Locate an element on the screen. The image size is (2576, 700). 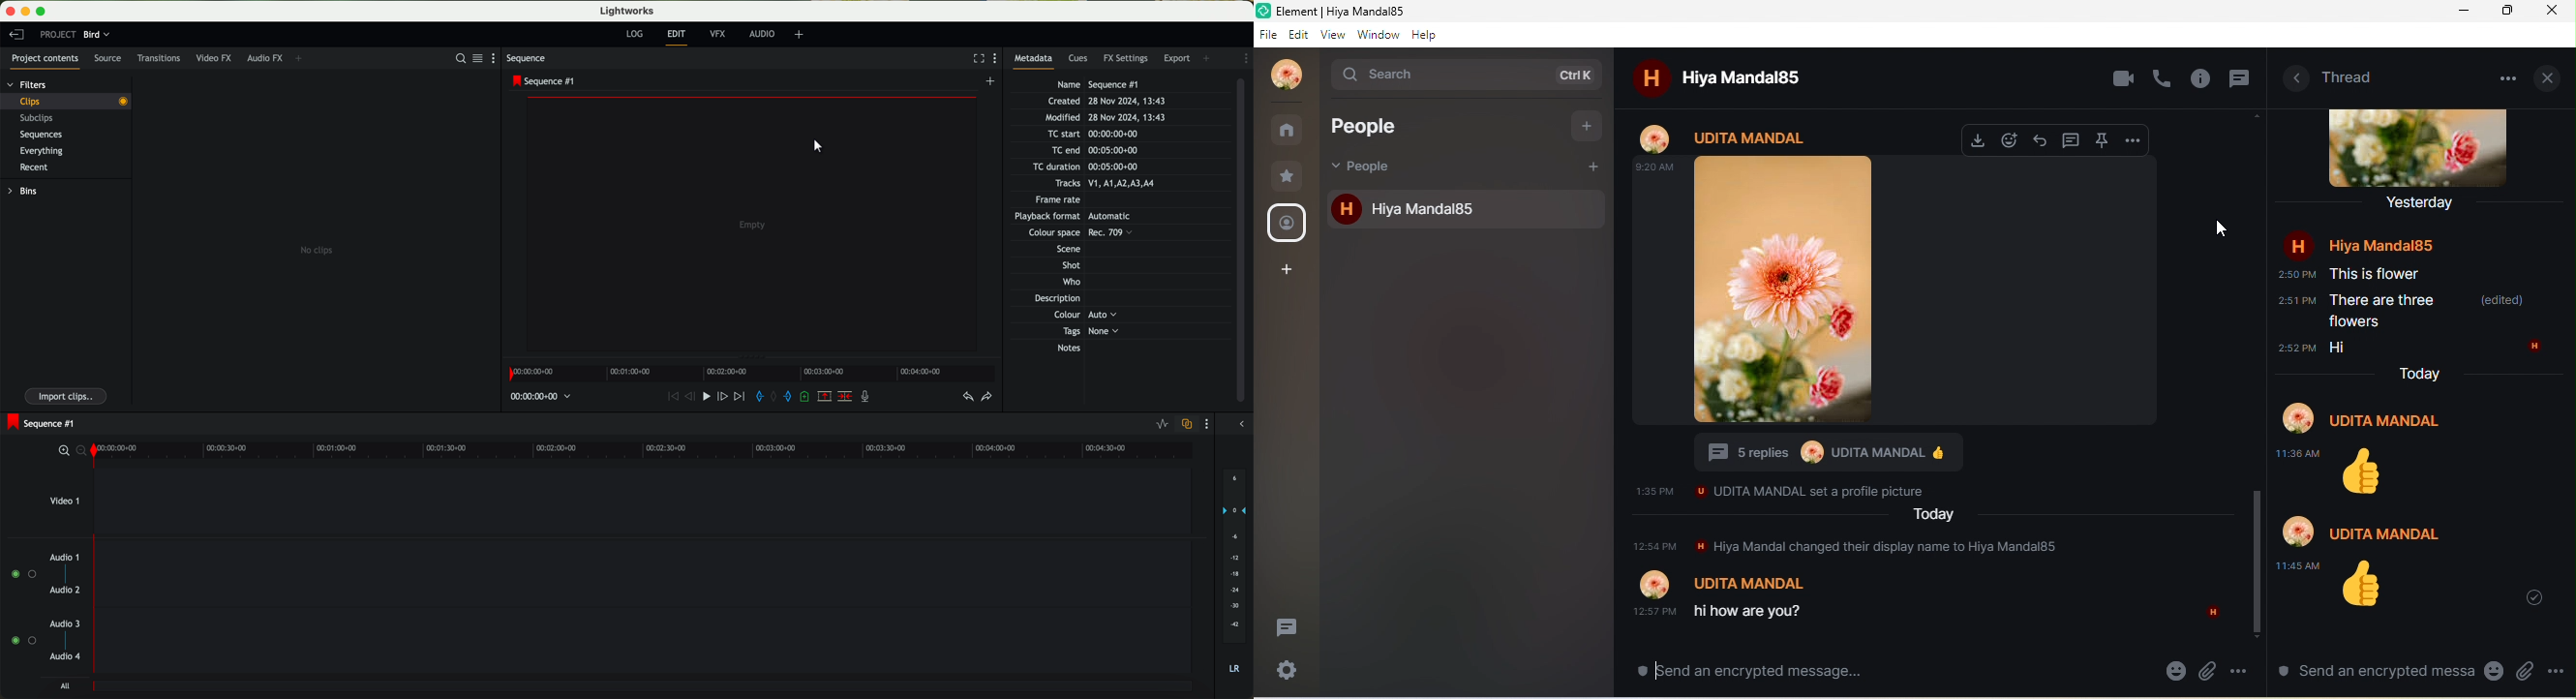
recent is located at coordinates (36, 168).